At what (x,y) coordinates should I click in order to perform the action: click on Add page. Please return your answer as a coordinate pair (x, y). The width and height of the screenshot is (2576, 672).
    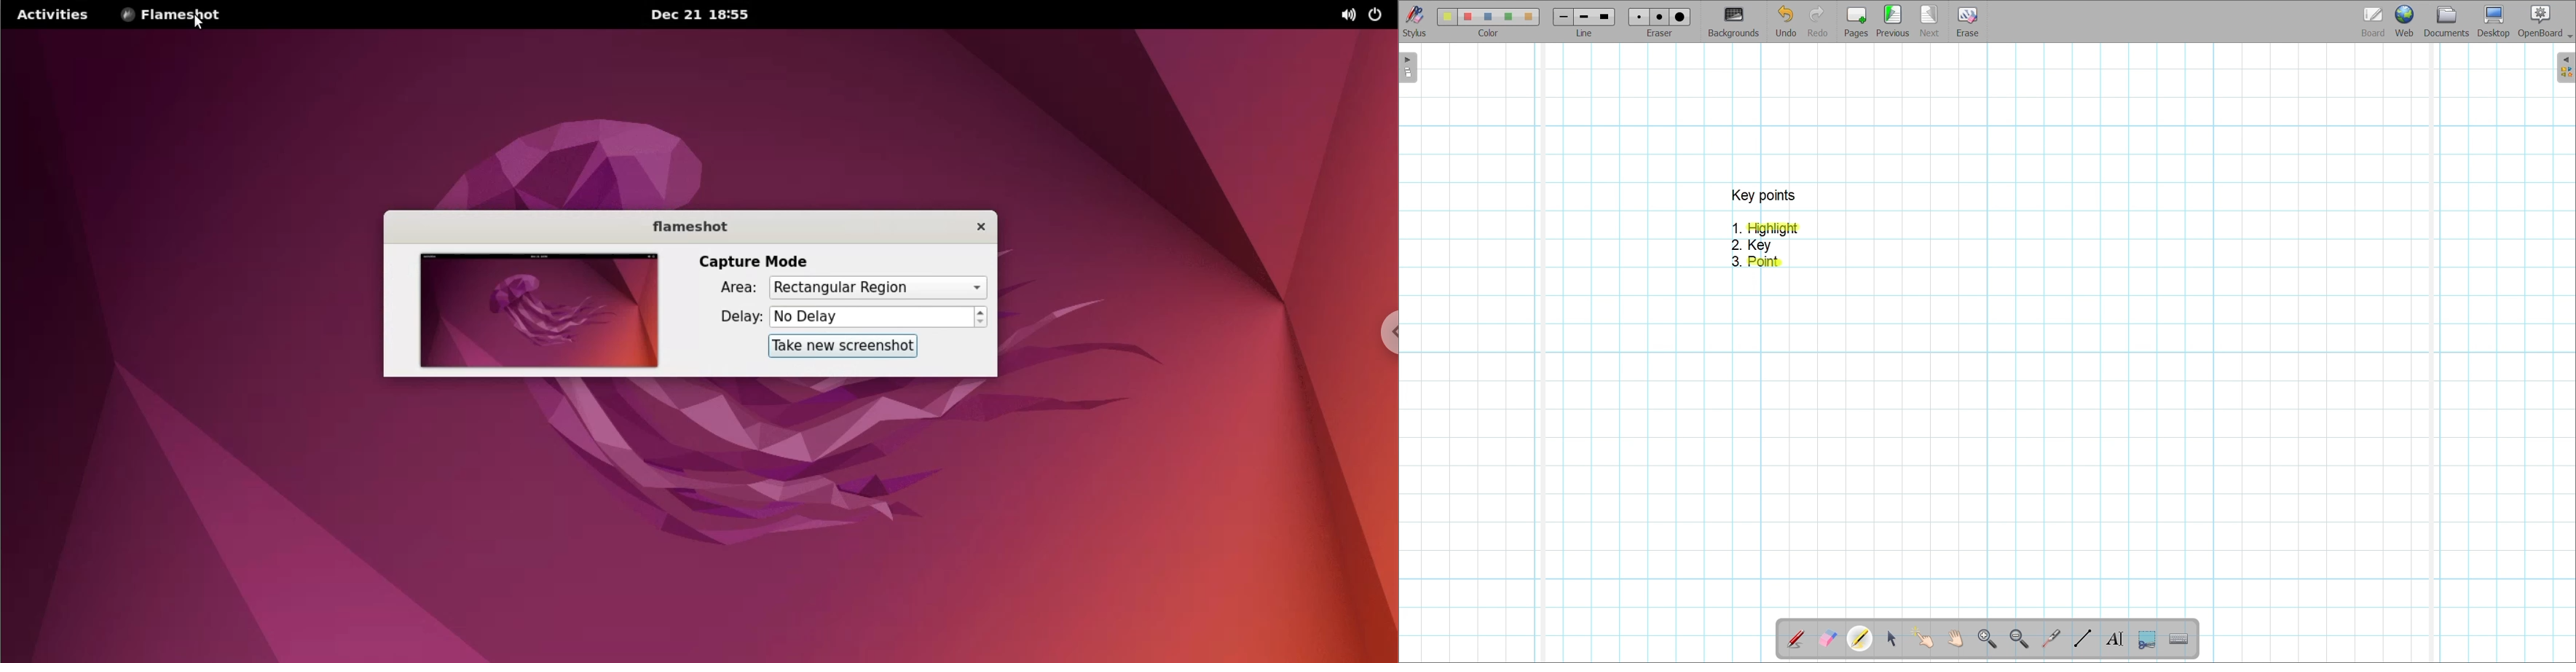
    Looking at the image, I should click on (1856, 22).